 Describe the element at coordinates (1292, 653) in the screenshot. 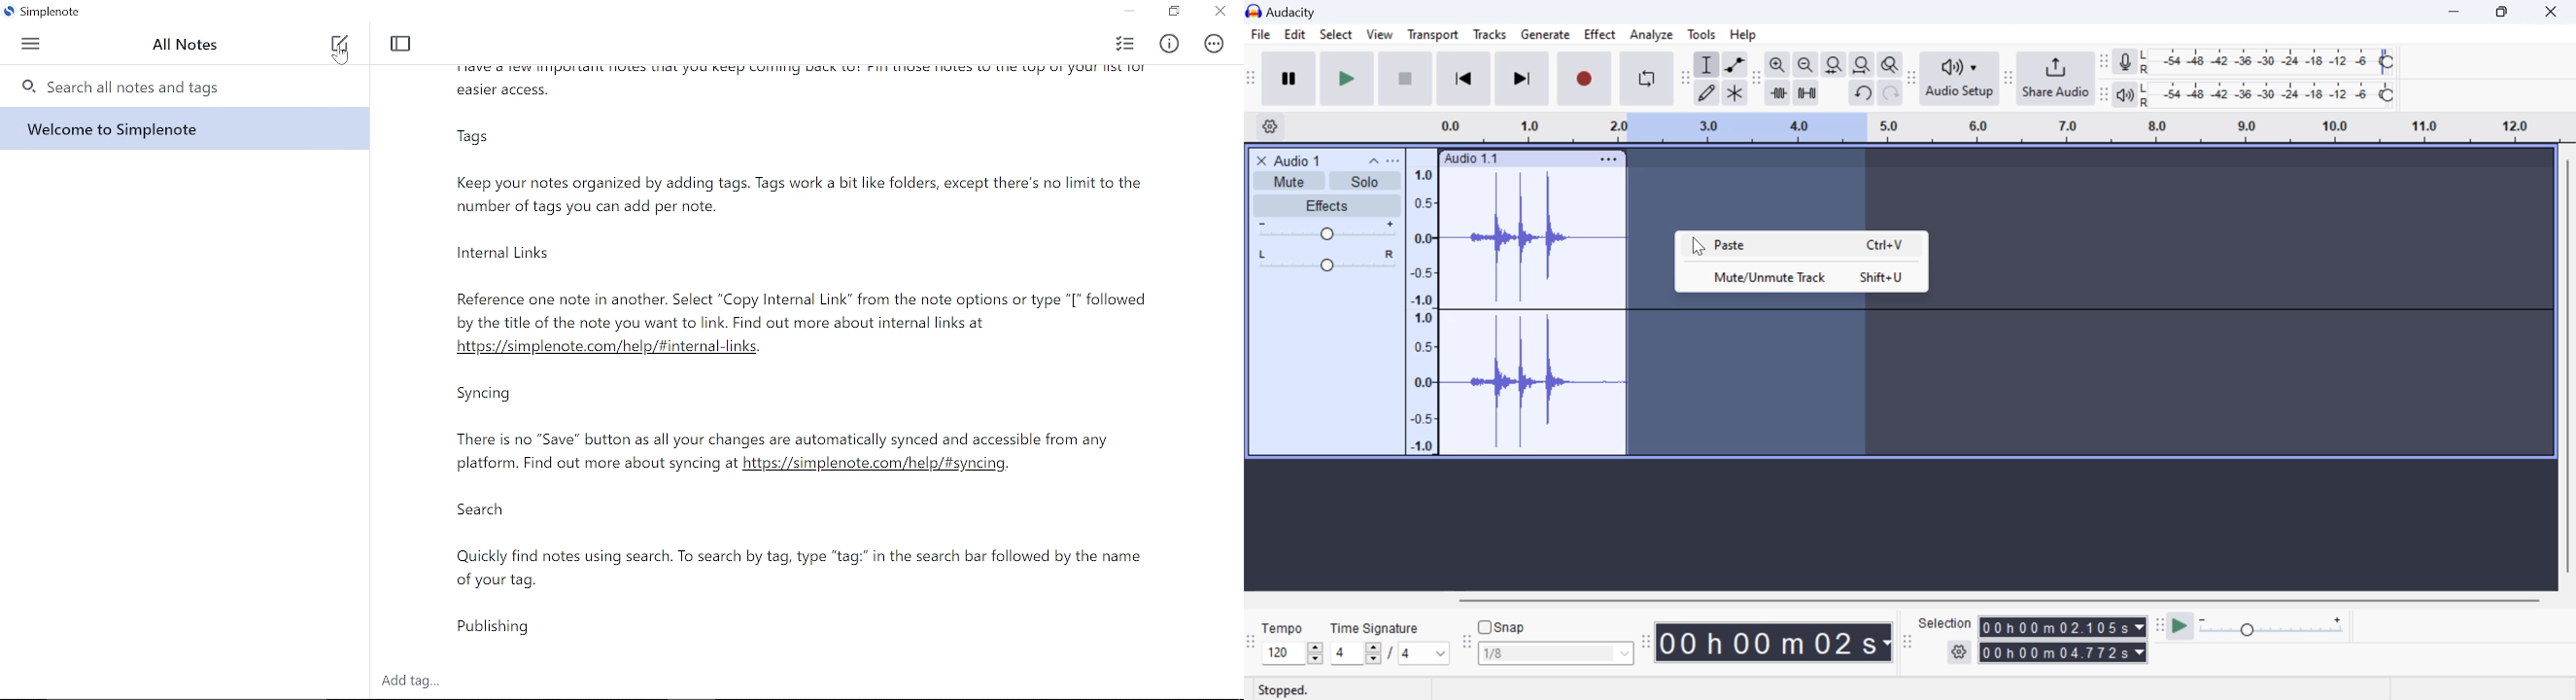

I see `increase or decrease tempo` at that location.